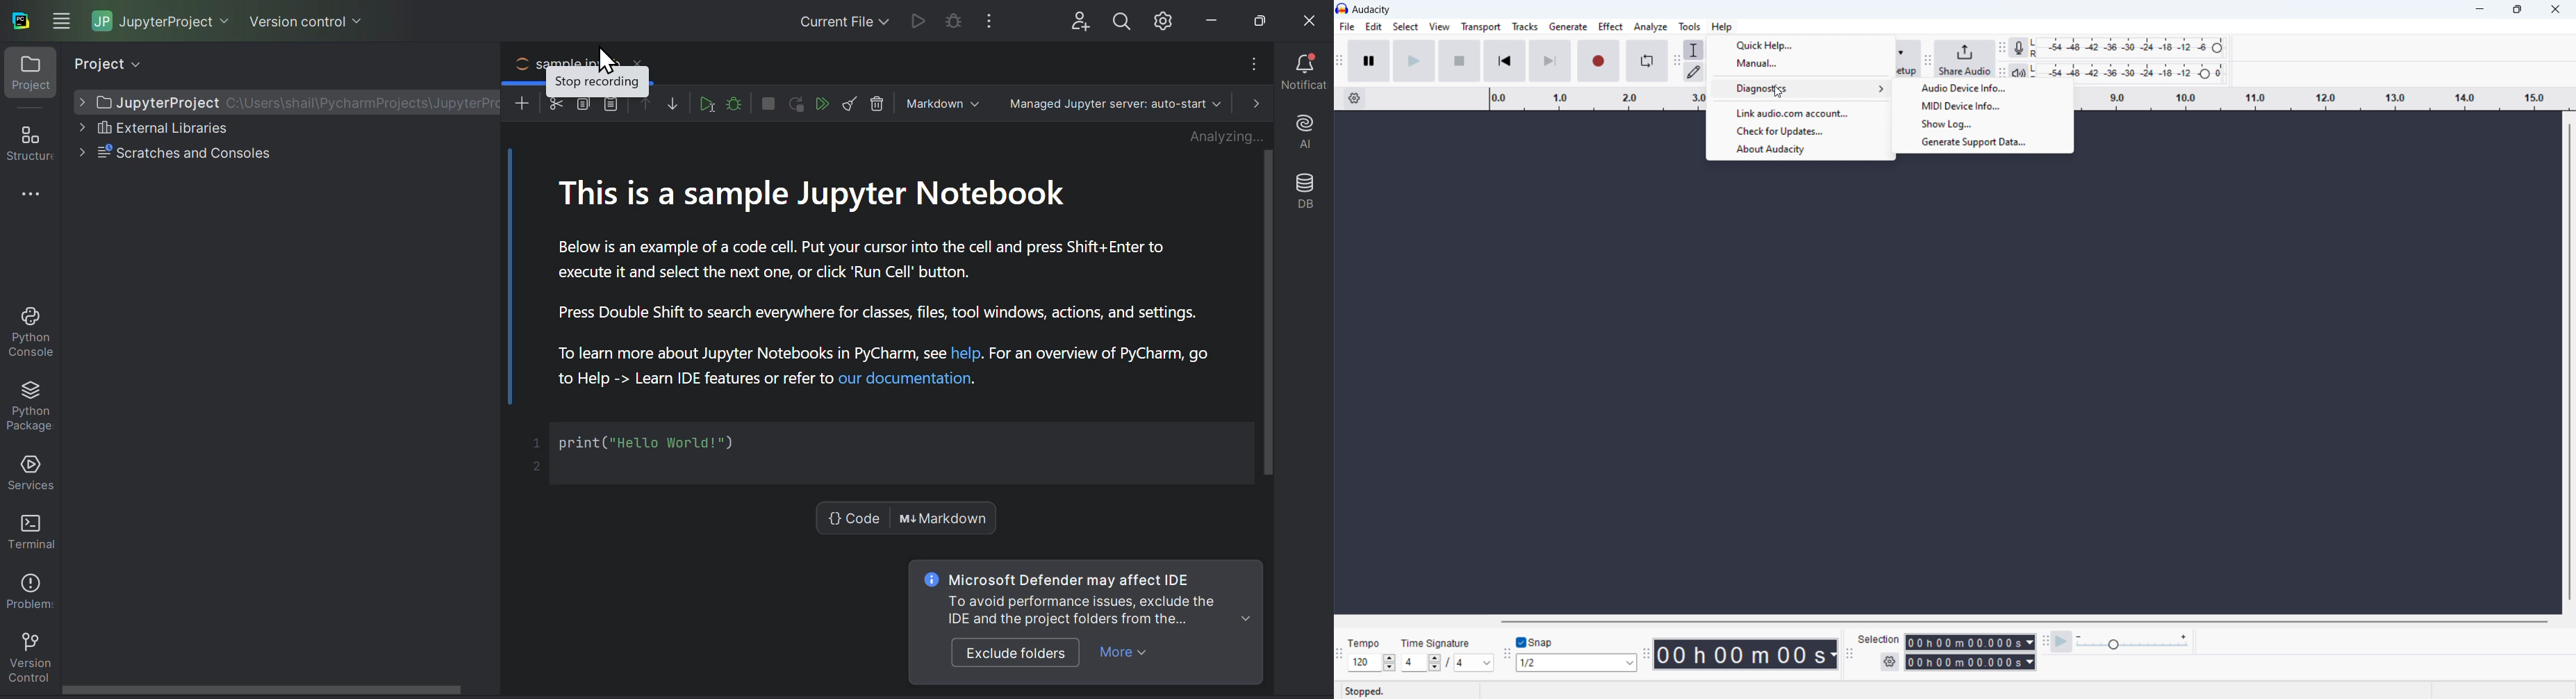  Describe the element at coordinates (157, 20) in the screenshot. I see `Jupiter project` at that location.